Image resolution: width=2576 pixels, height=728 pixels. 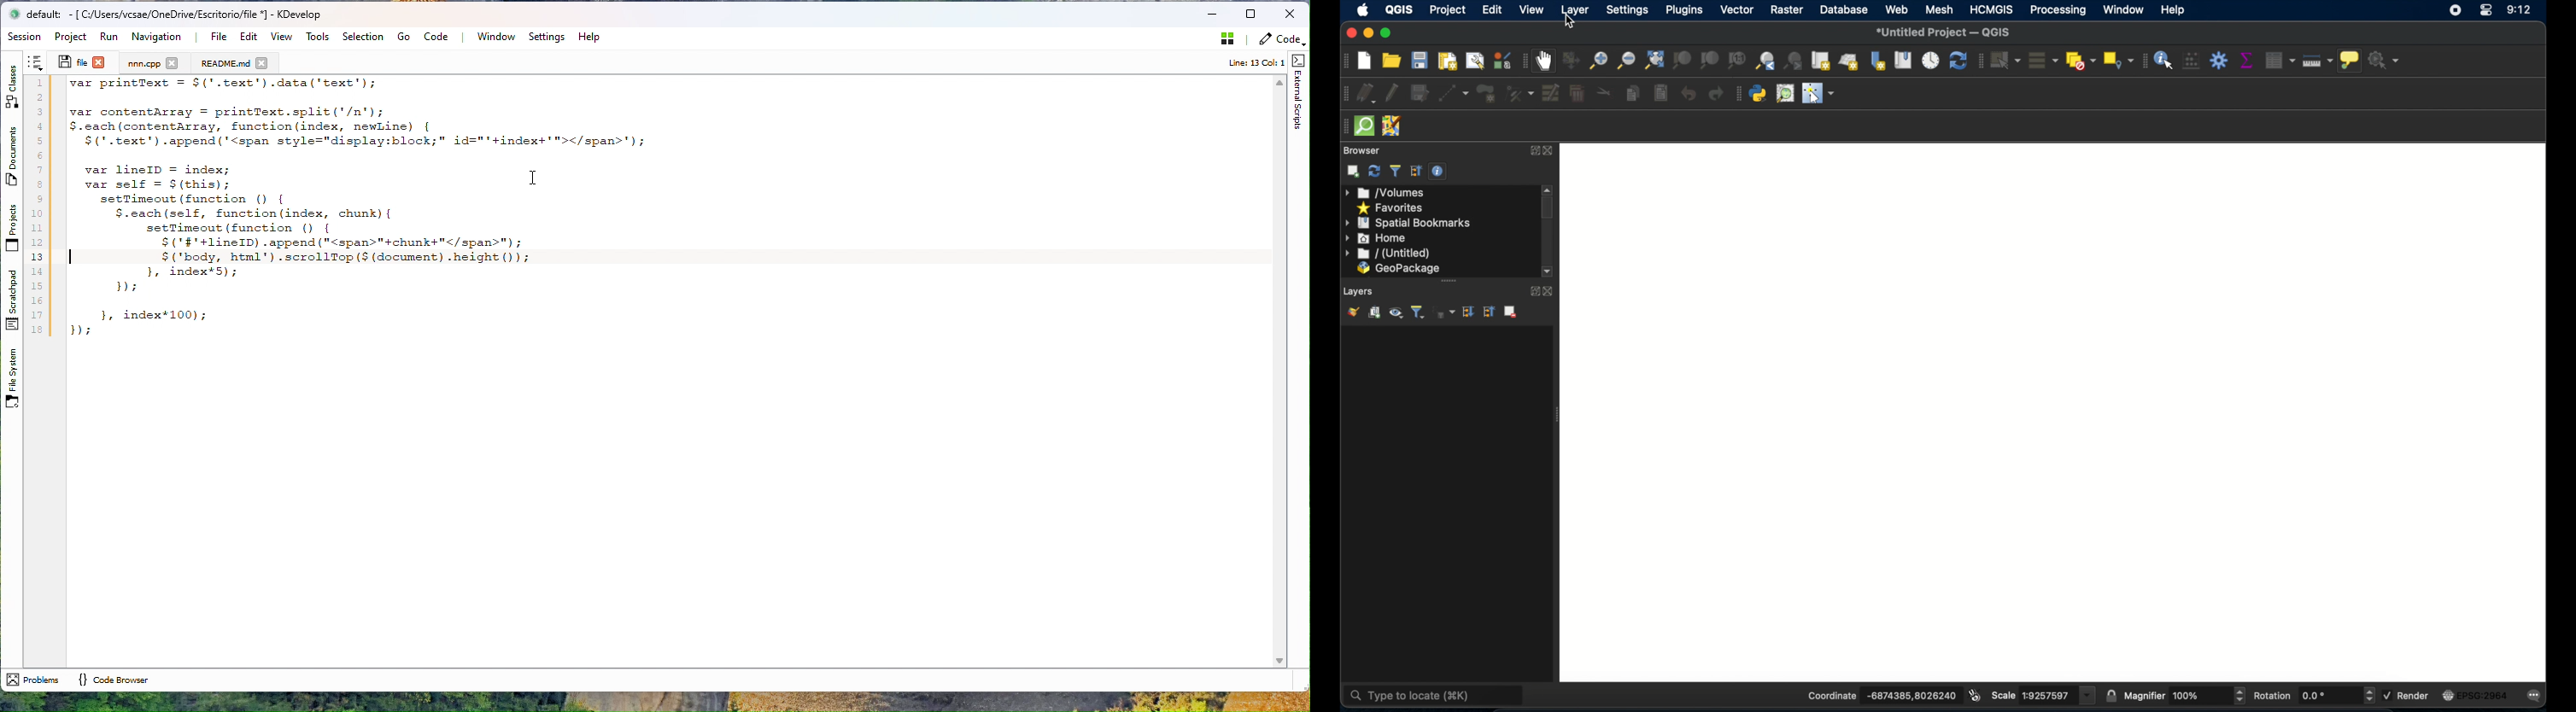 I want to click on open project, so click(x=1391, y=61).